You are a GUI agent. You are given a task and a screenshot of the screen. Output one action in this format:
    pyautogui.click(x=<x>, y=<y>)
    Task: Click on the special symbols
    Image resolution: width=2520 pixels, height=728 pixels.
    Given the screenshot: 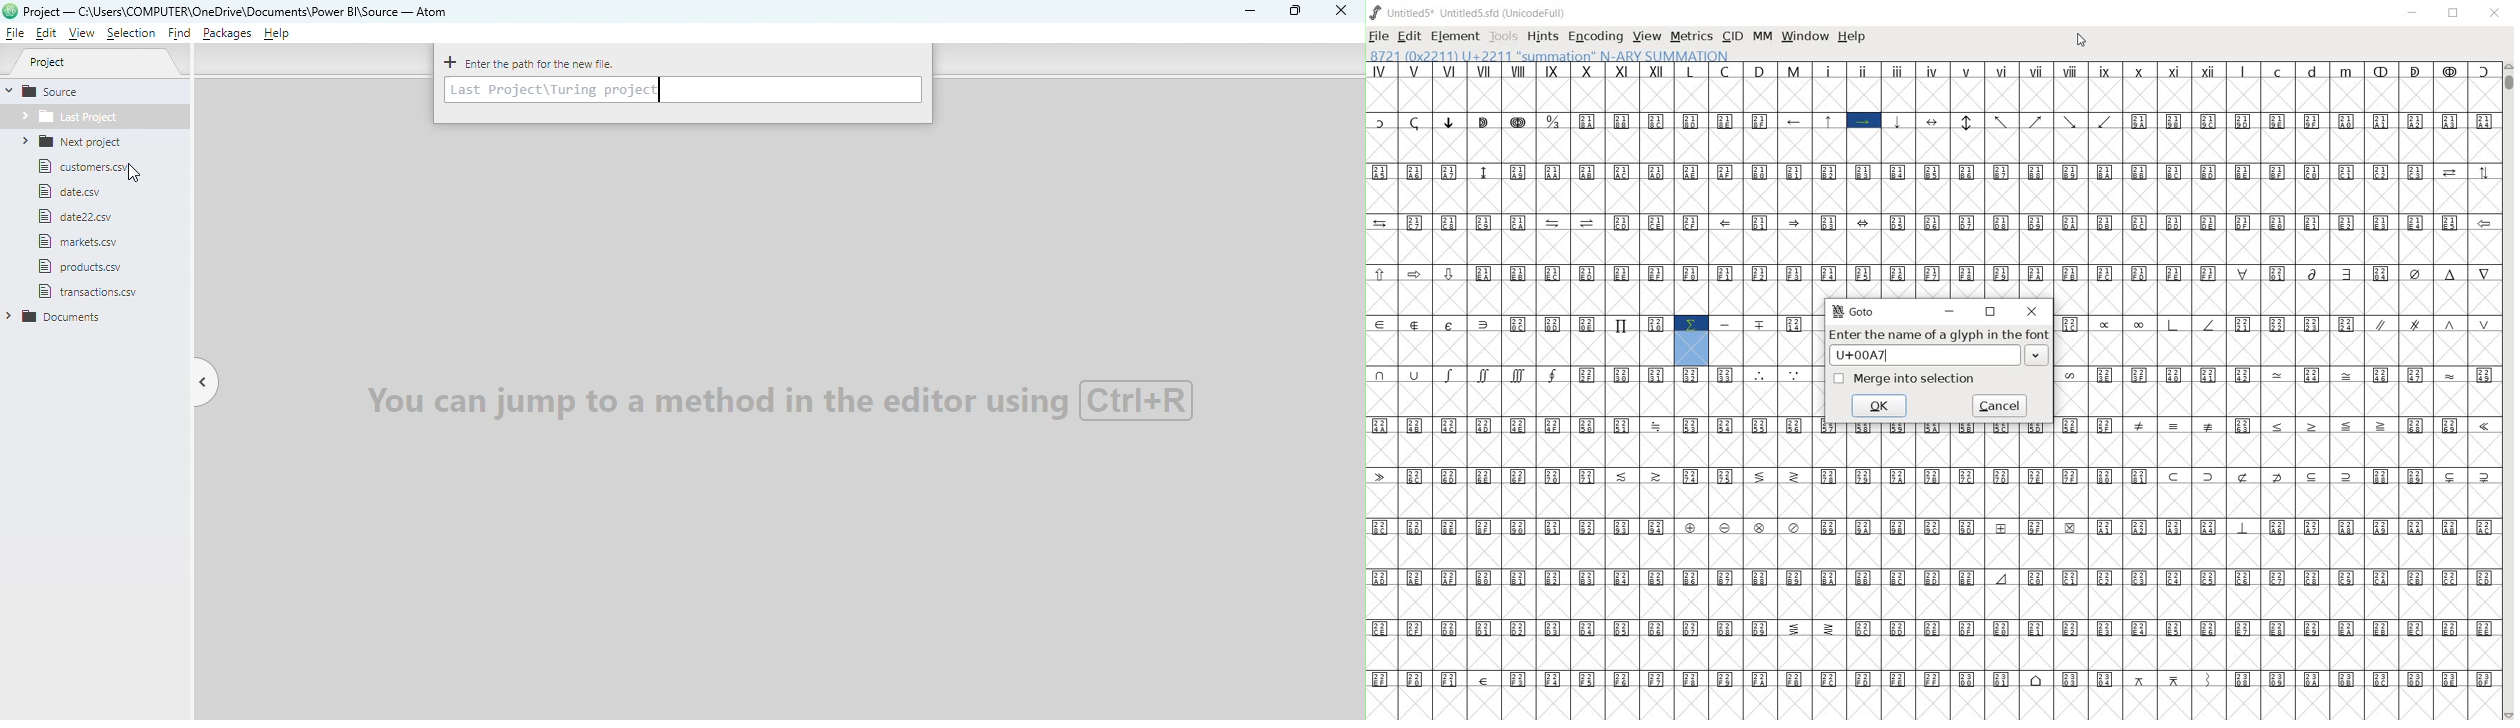 What is the action you would take?
    pyautogui.click(x=1591, y=375)
    